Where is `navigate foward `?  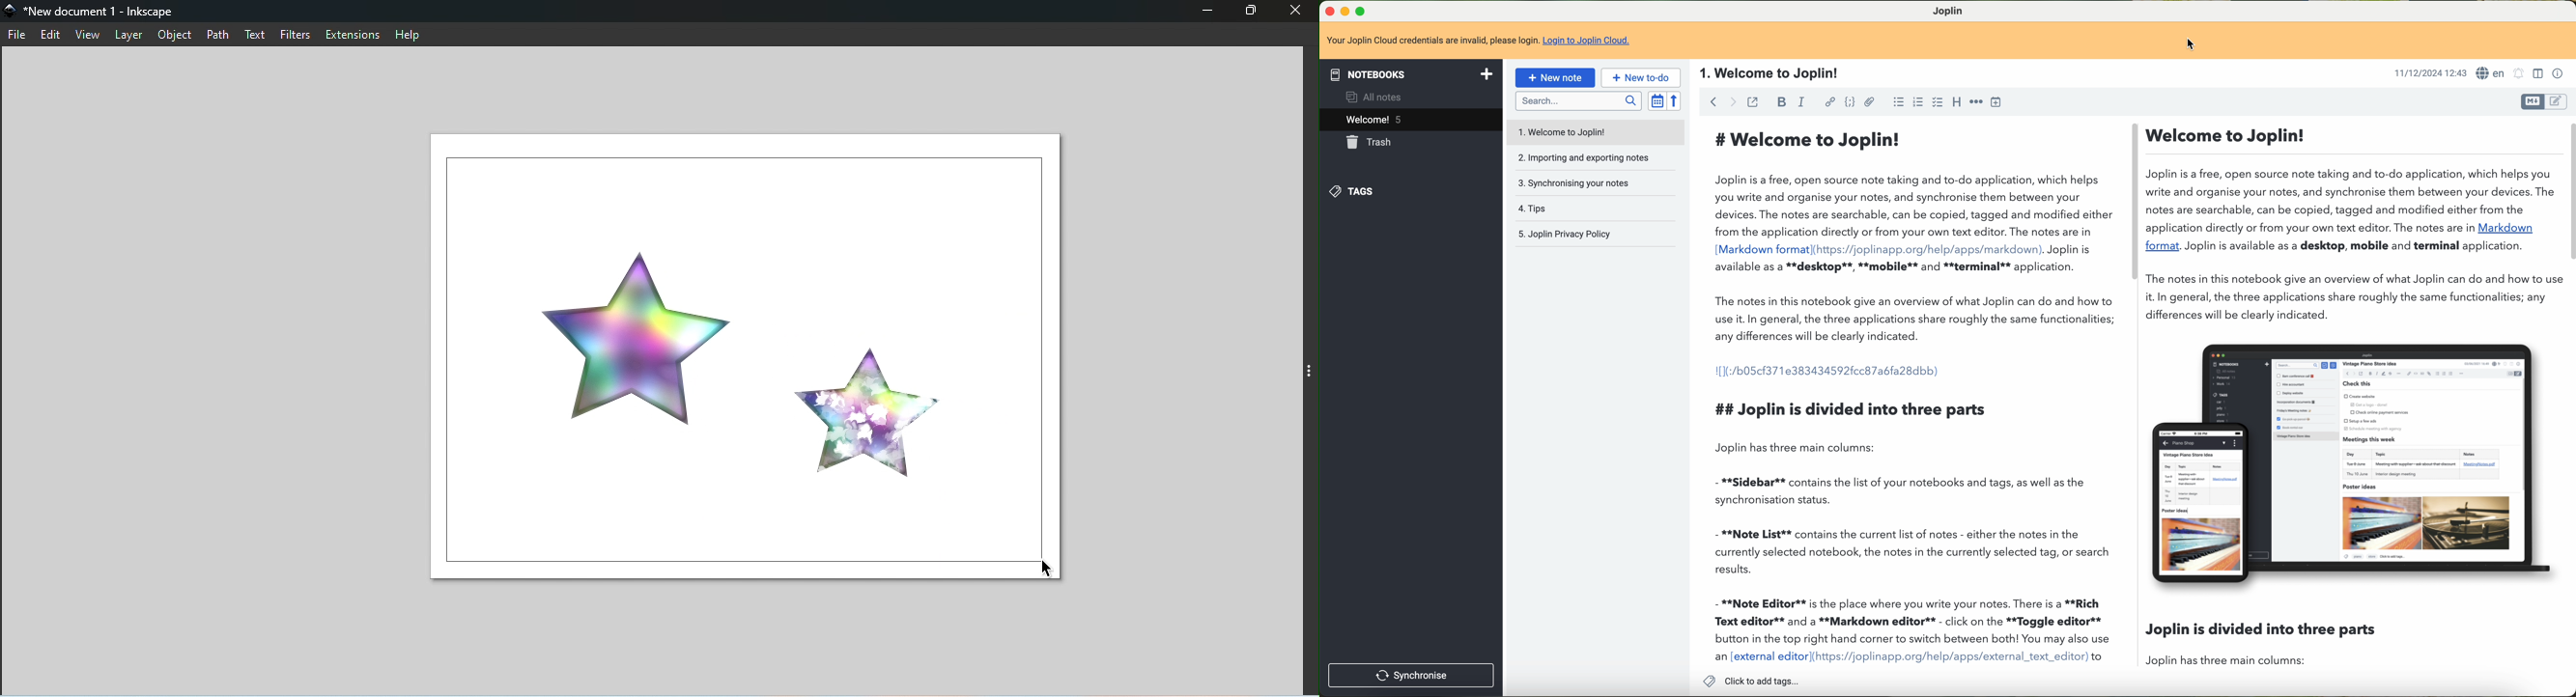 navigate foward  is located at coordinates (1732, 101).